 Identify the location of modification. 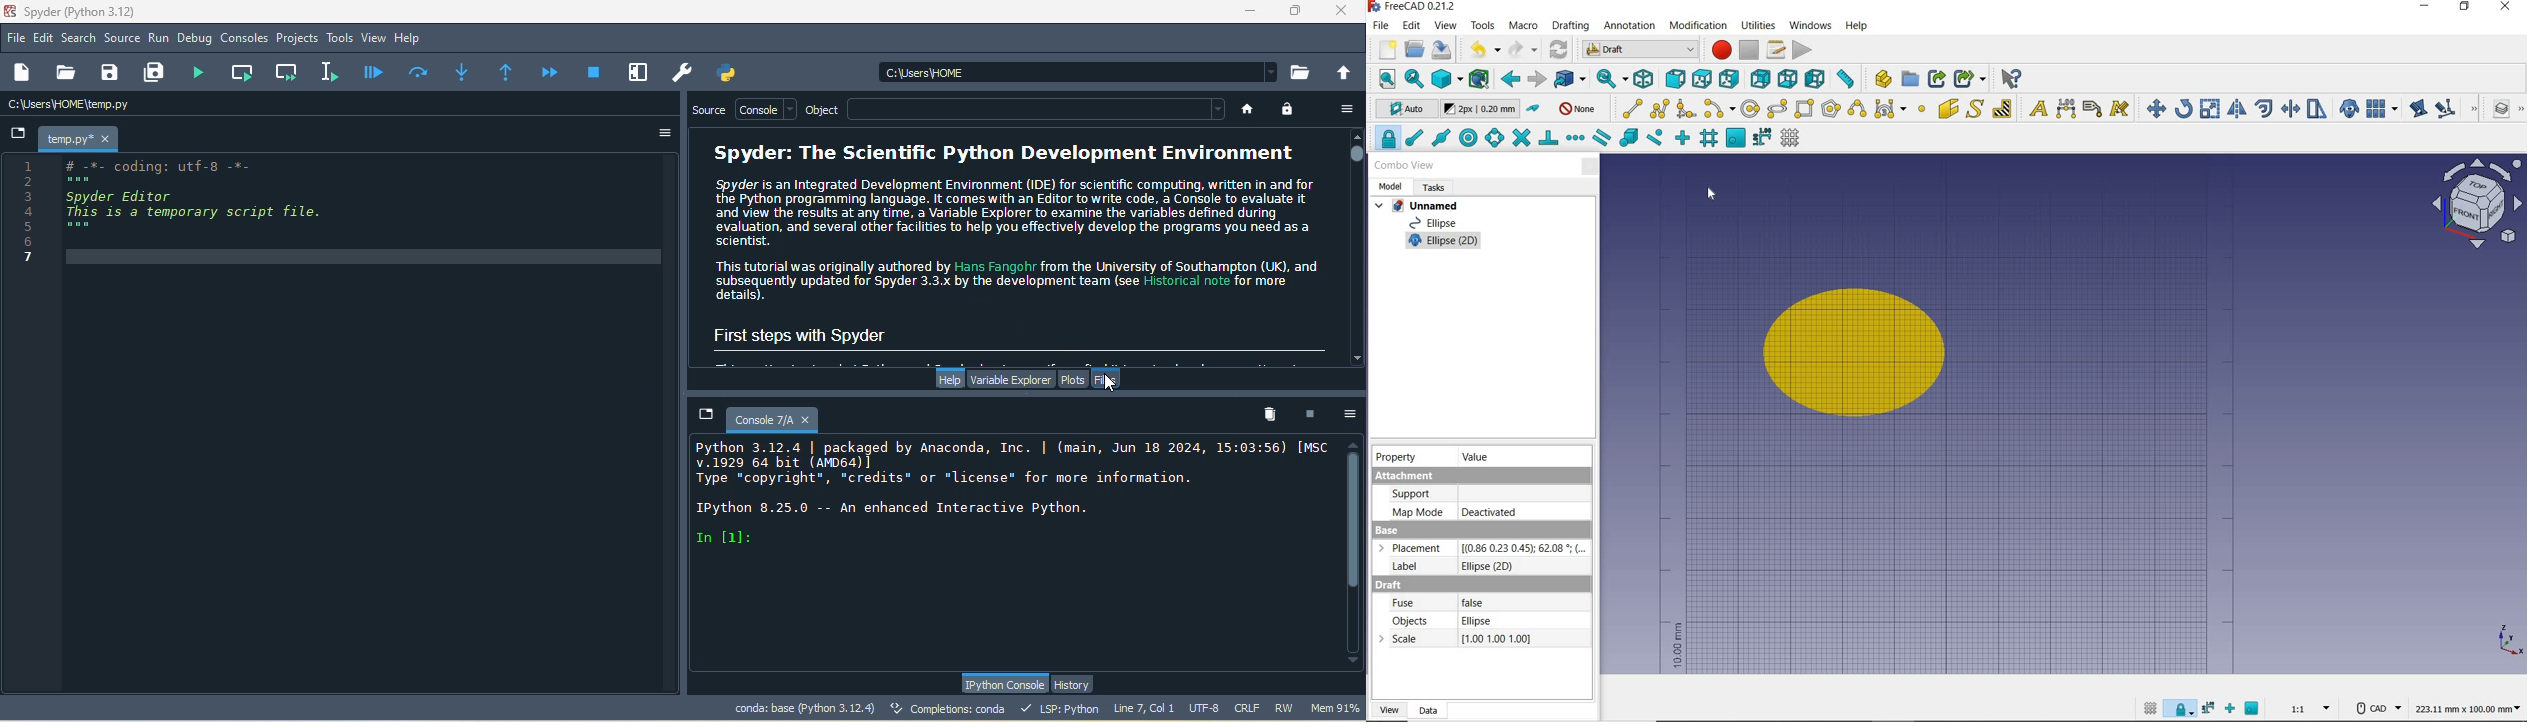
(1697, 27).